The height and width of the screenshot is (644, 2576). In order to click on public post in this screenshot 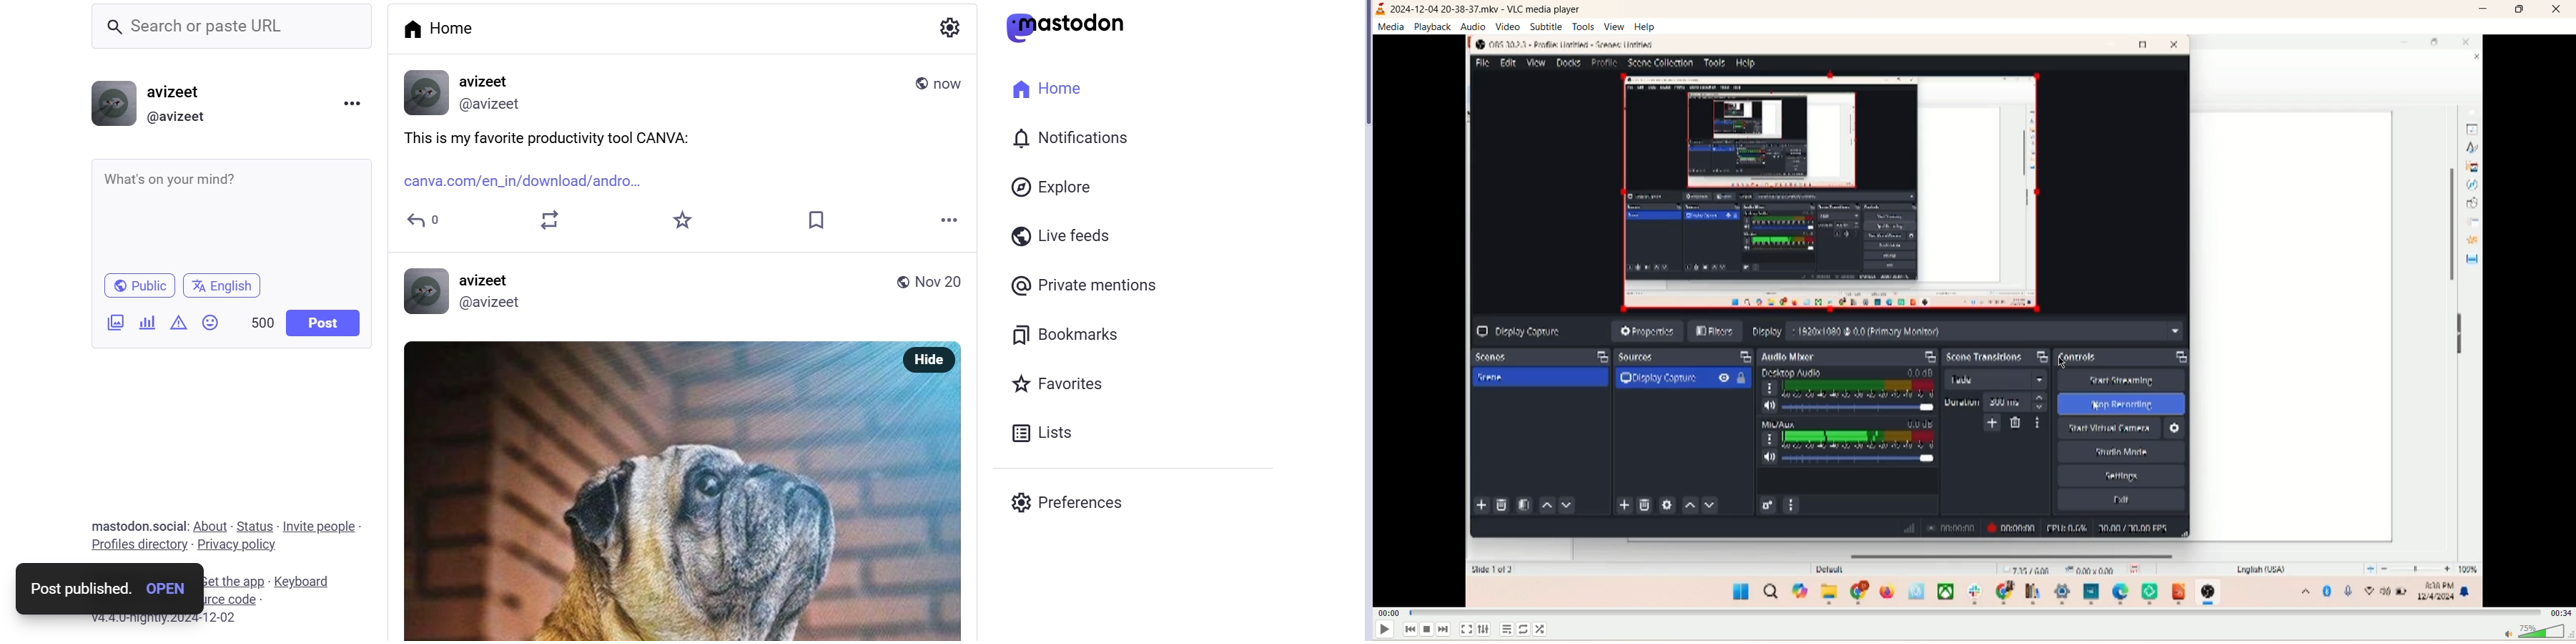, I will do `click(915, 82)`.